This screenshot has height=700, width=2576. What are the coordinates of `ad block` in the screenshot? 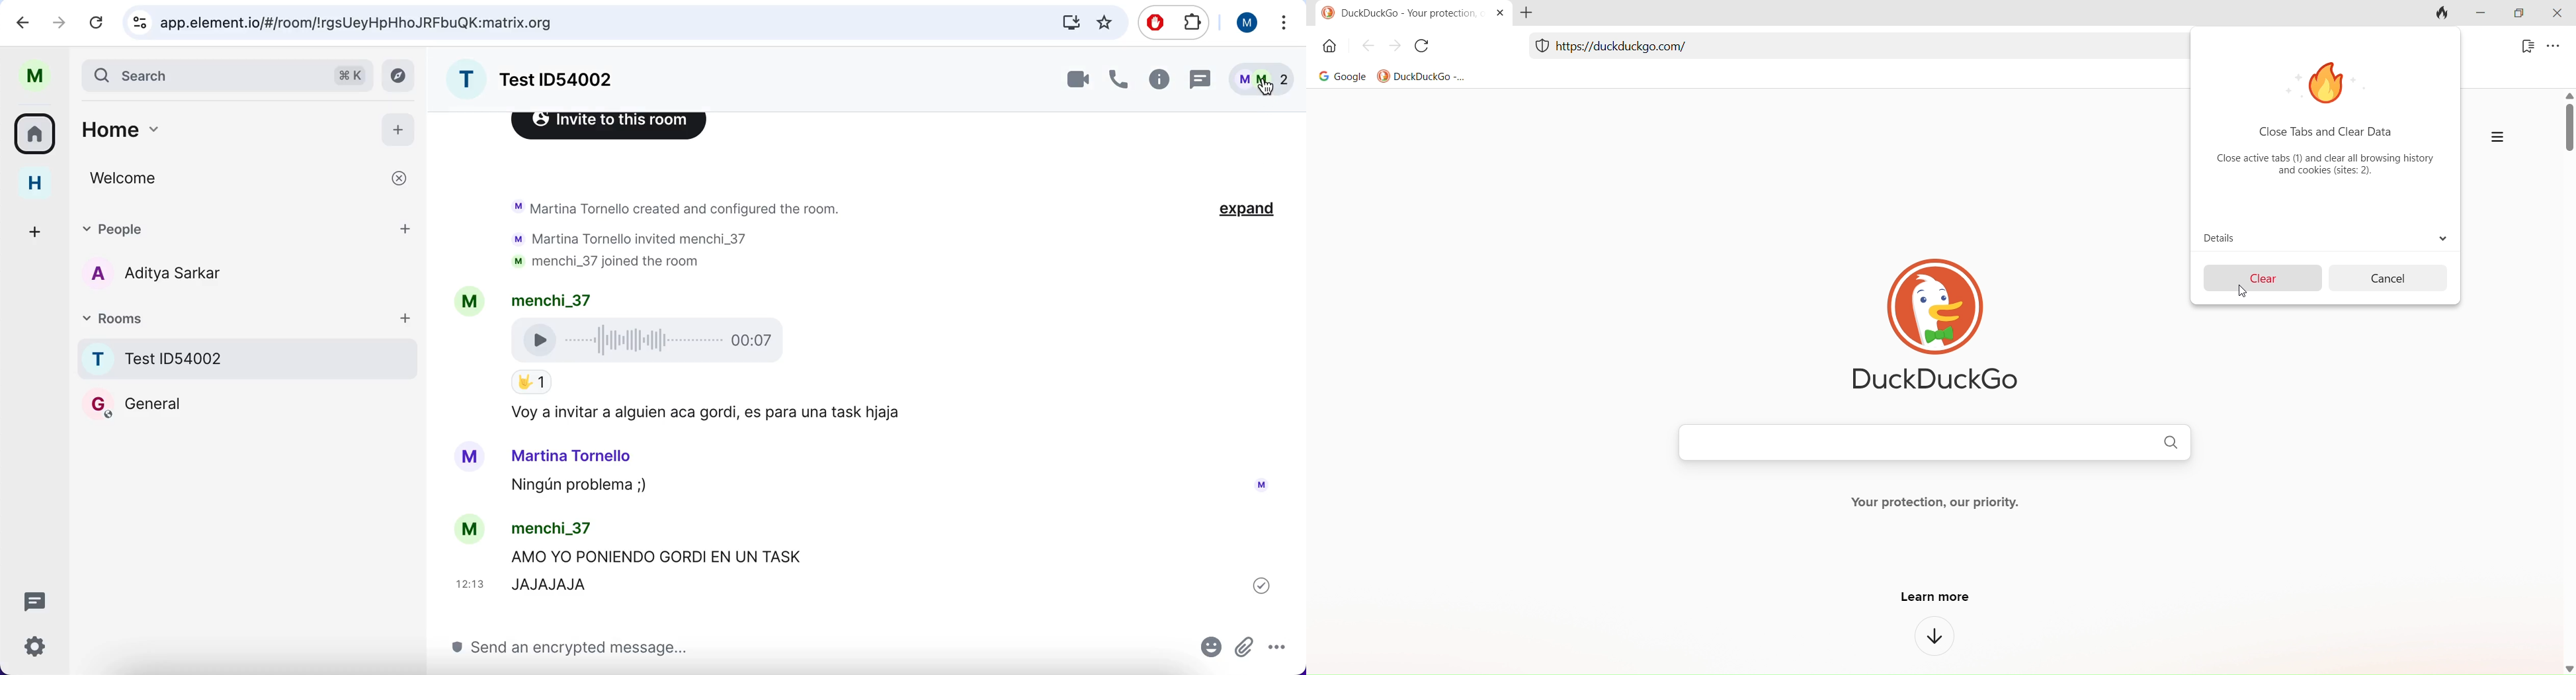 It's located at (1155, 23).